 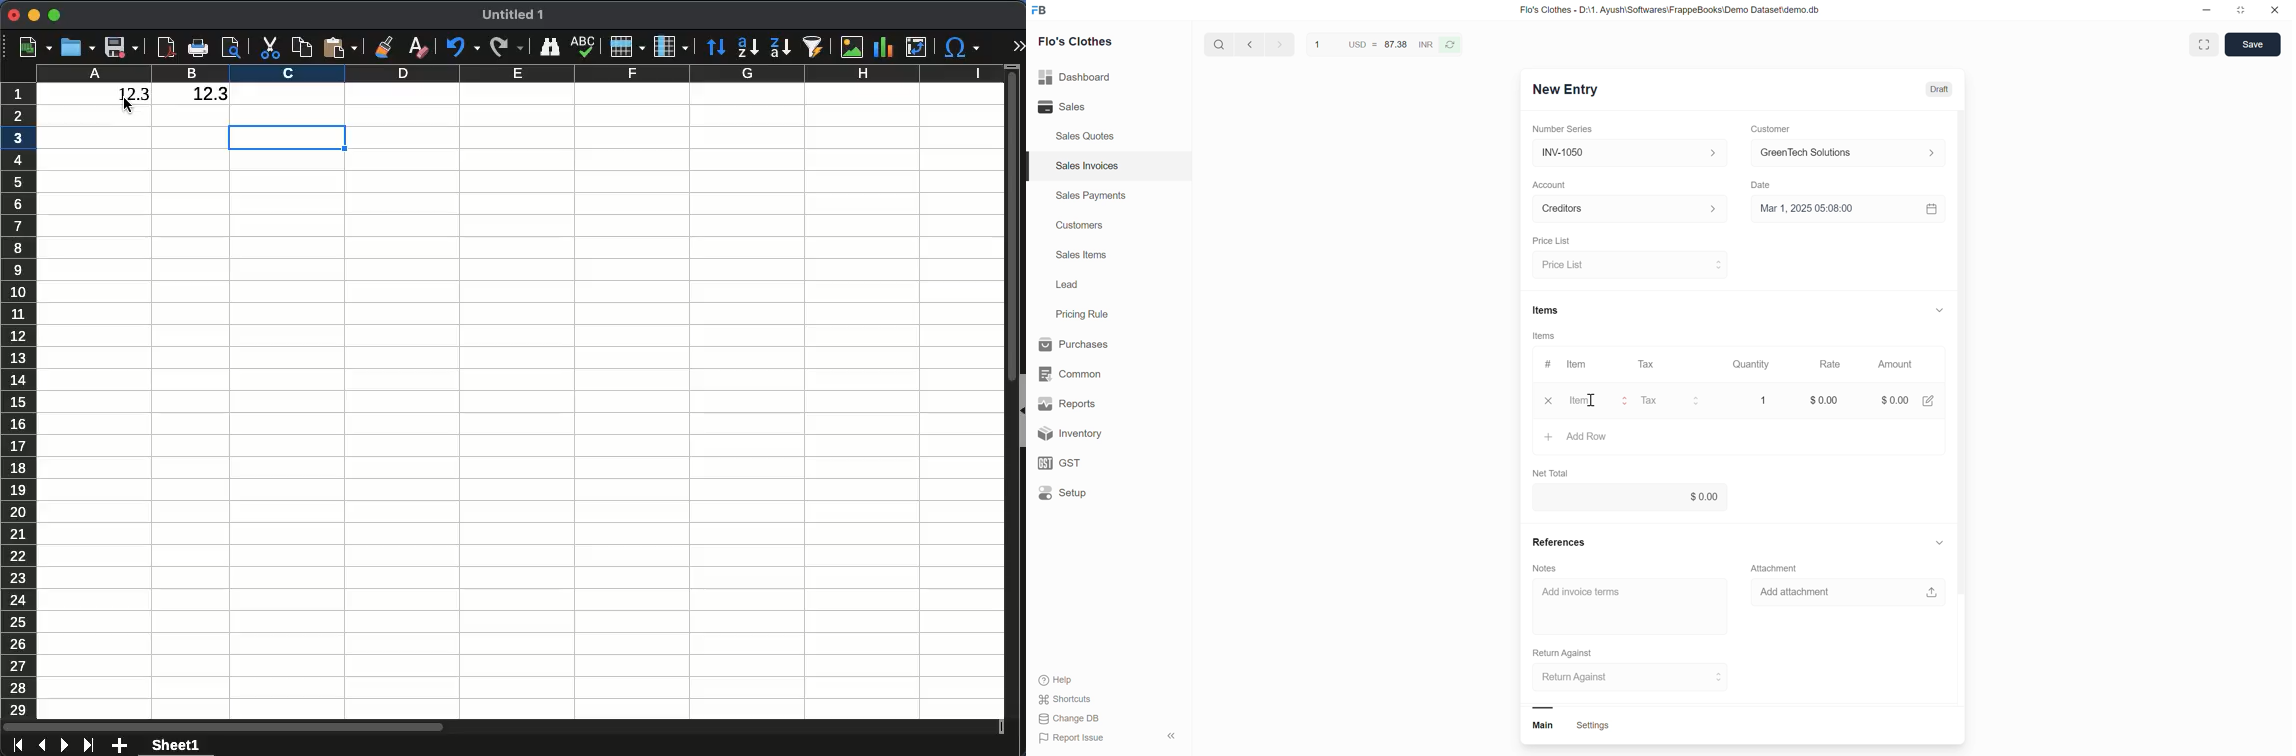 I want to click on Help, so click(x=1079, y=680).